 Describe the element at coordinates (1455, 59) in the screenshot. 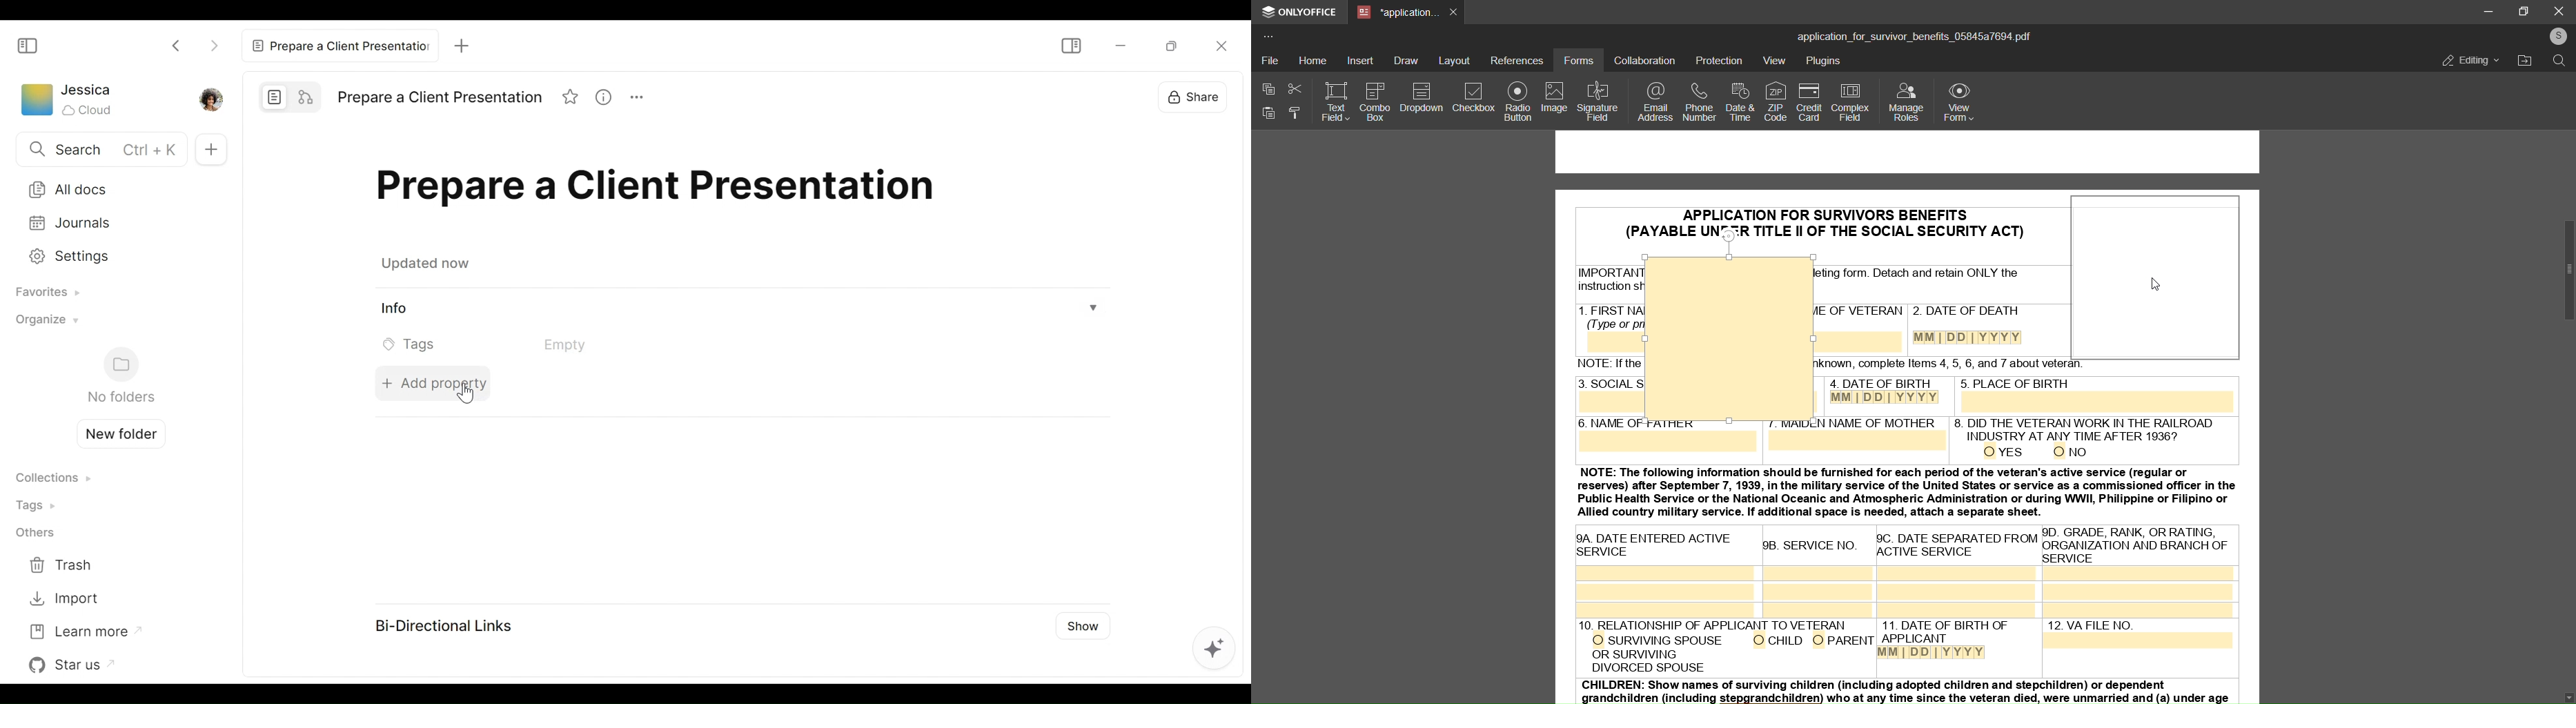

I see `layout` at that location.